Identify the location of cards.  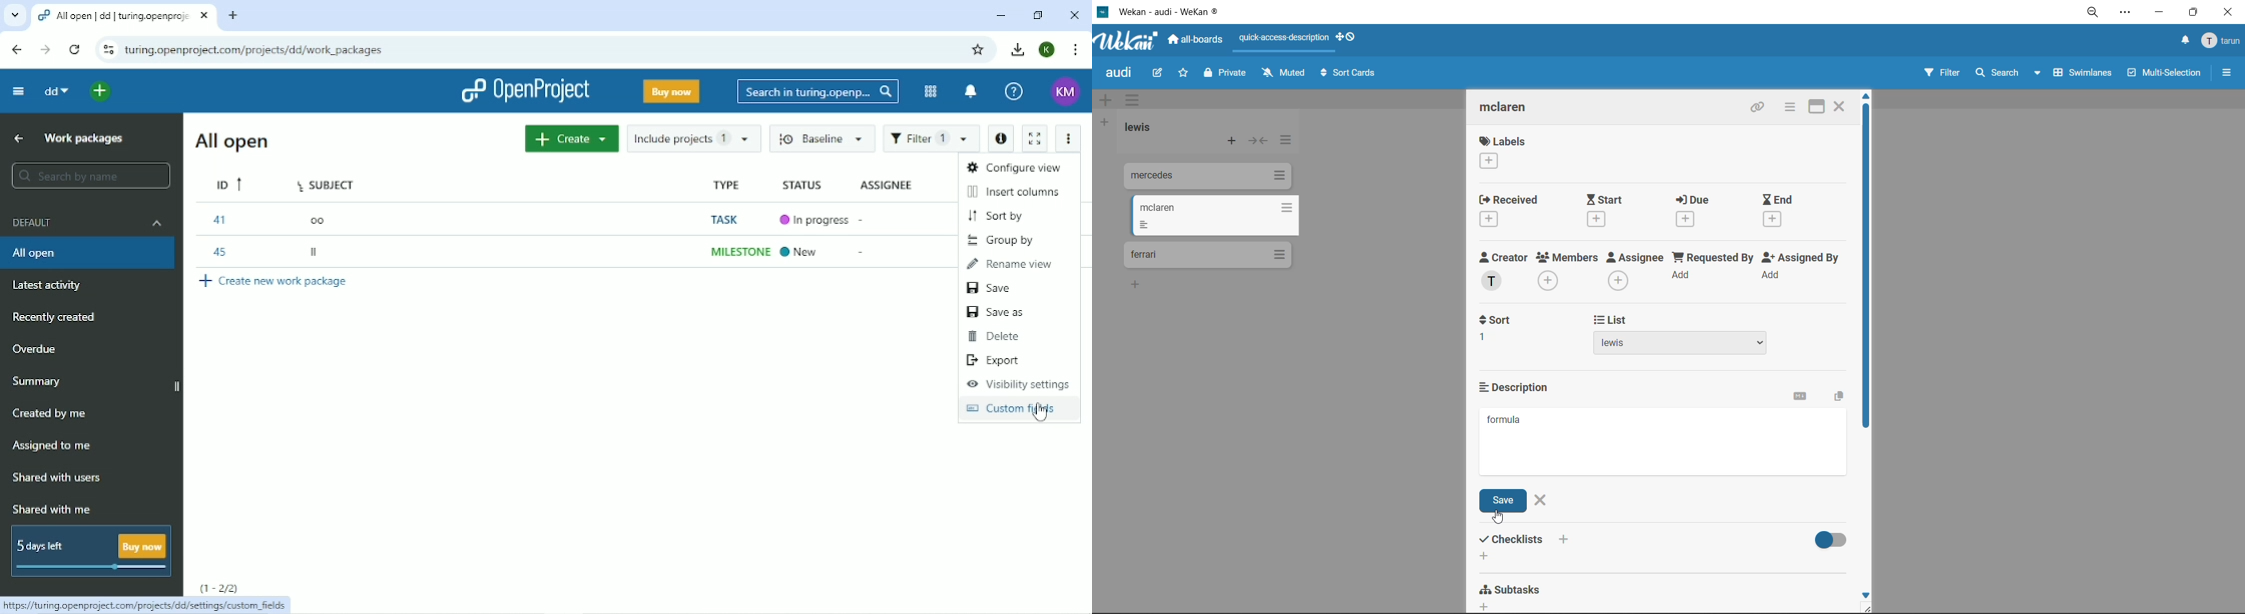
(1206, 178).